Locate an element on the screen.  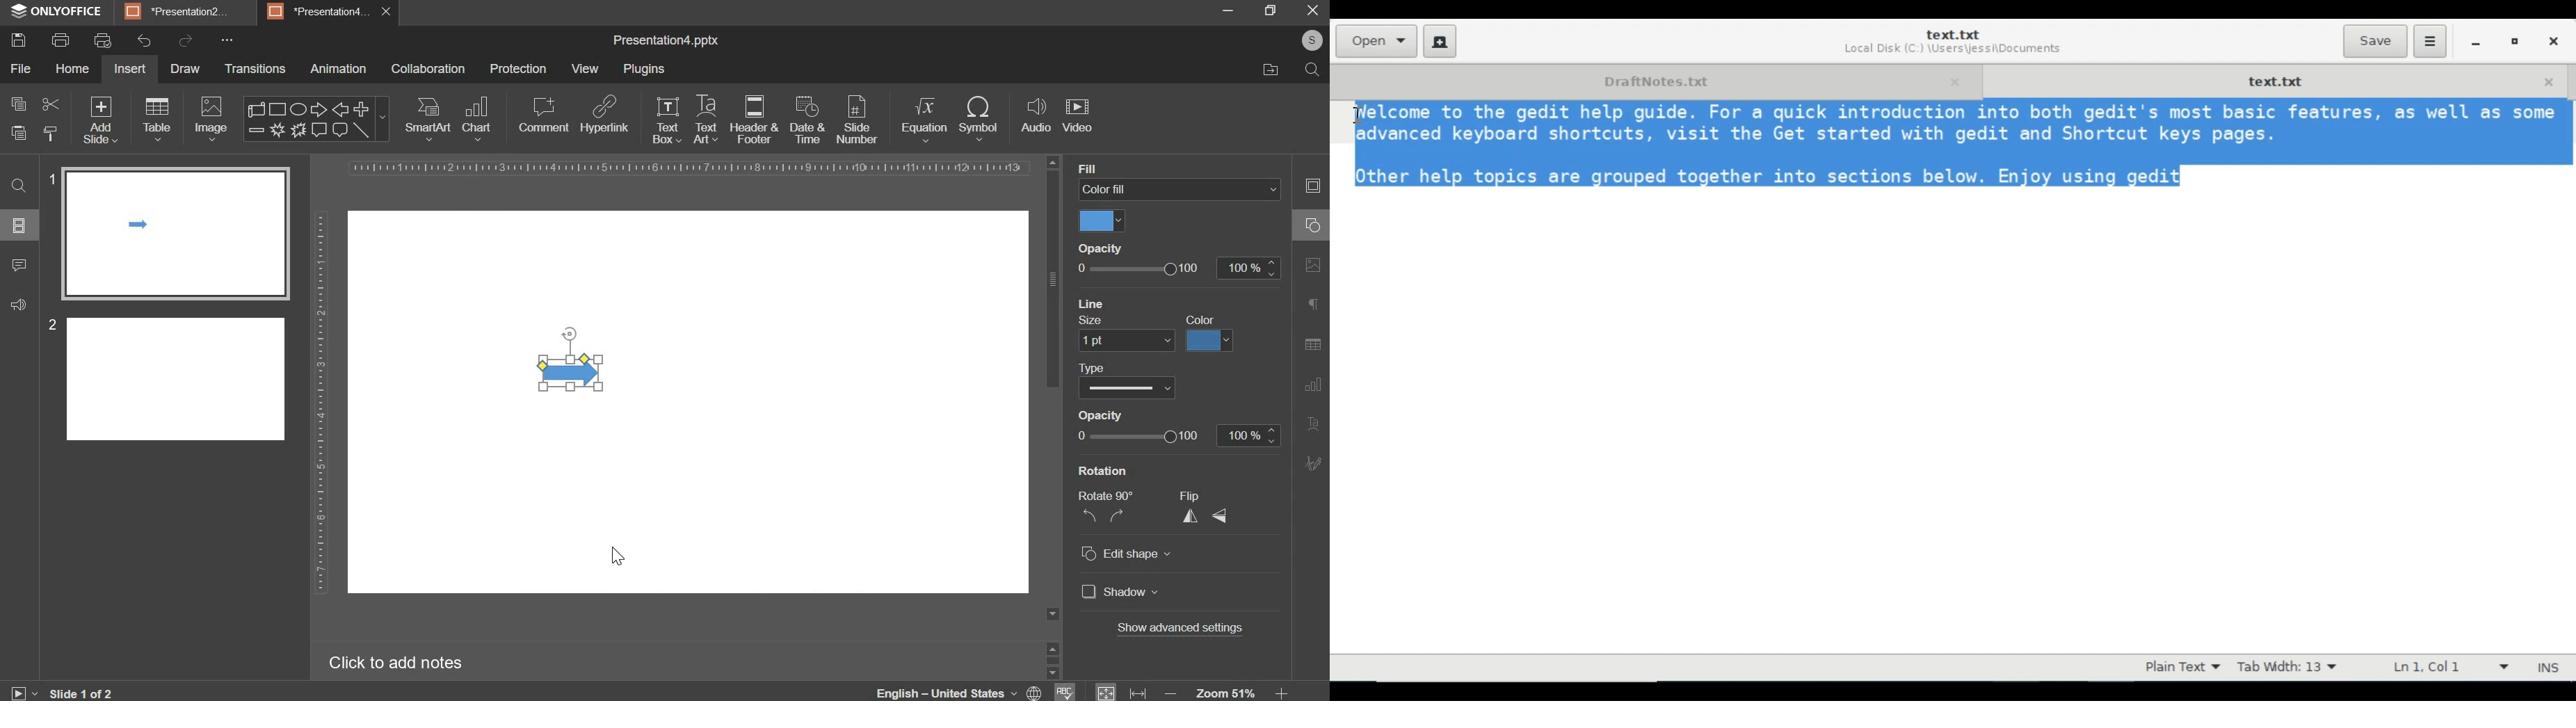
Rotate 90°
NZ is located at coordinates (1102, 509).